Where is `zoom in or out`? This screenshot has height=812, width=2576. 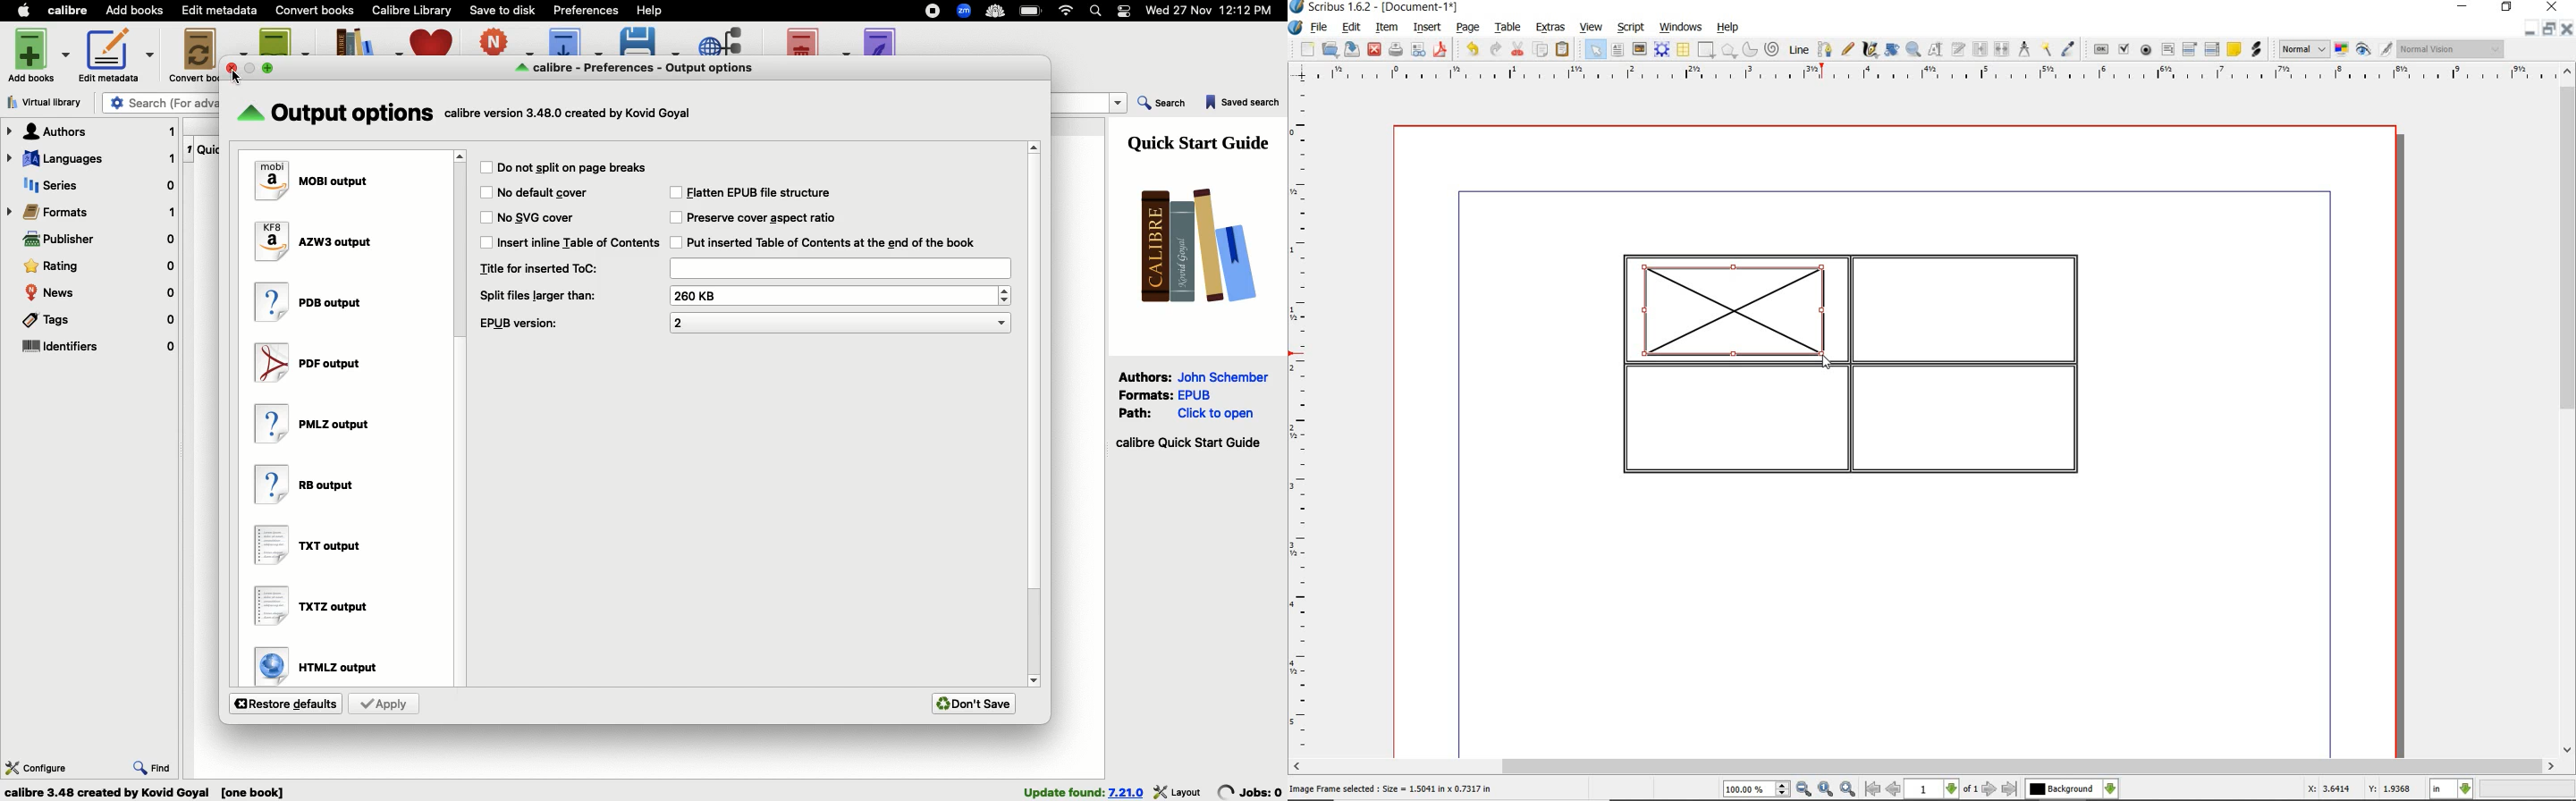
zoom in or out is located at coordinates (1913, 50).